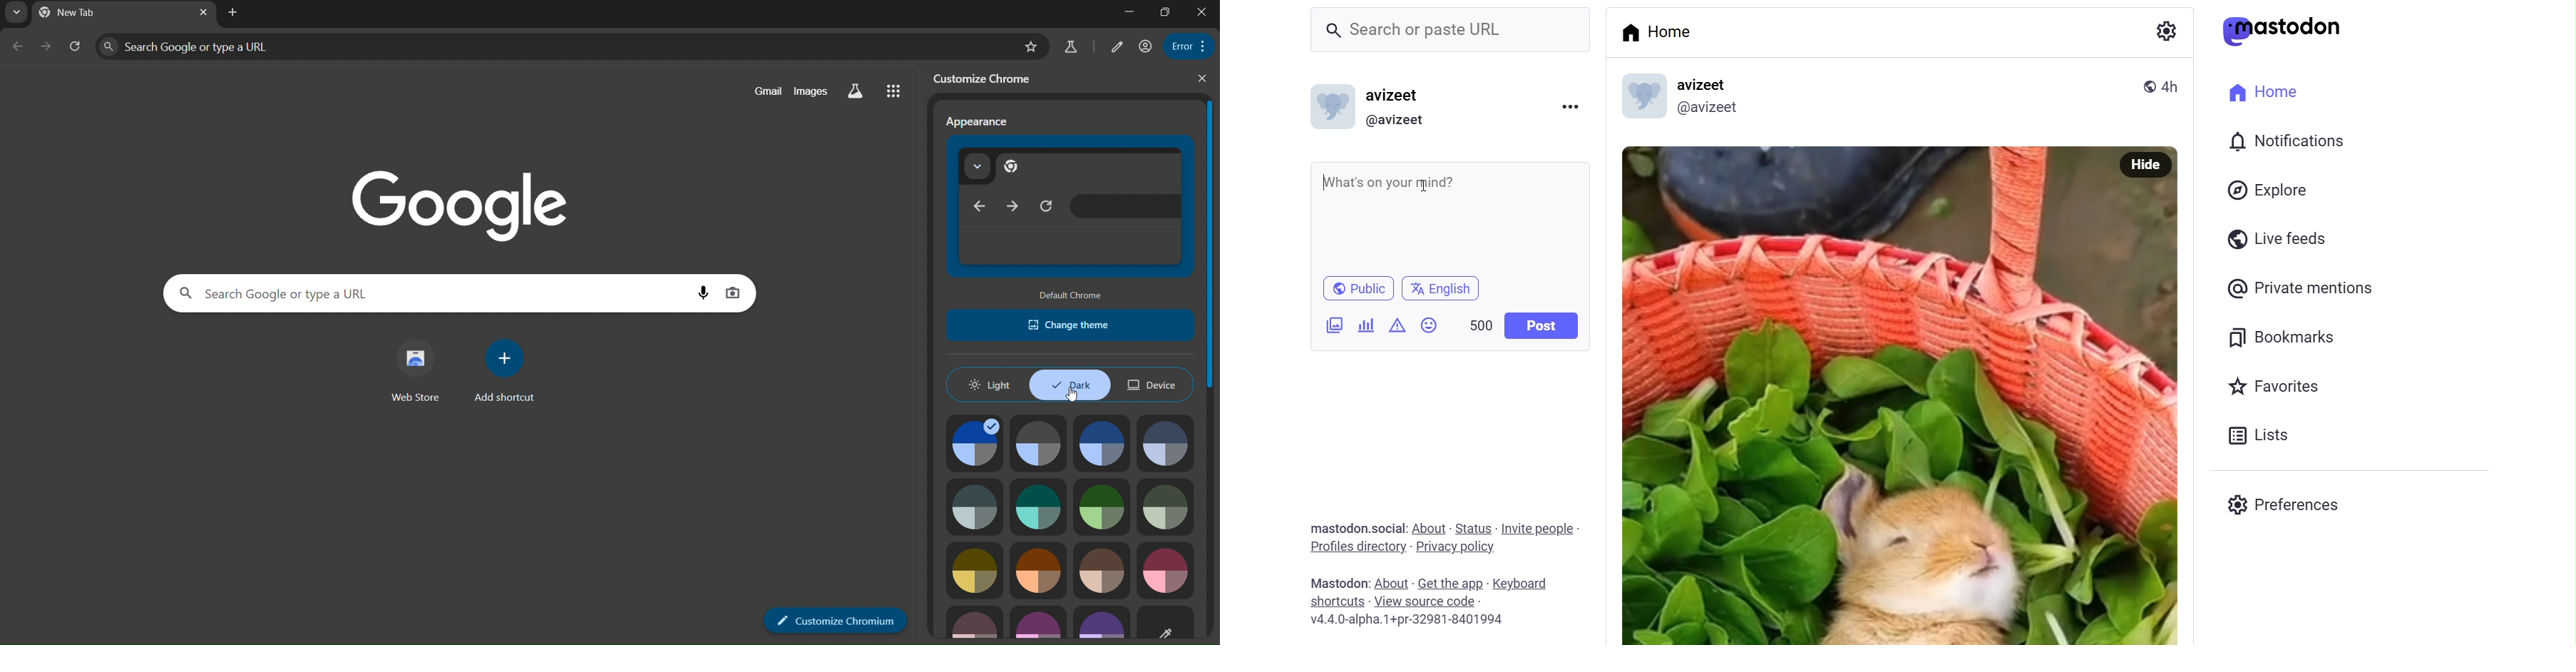  Describe the element at coordinates (1868, 396) in the screenshot. I see `Image Poted` at that location.